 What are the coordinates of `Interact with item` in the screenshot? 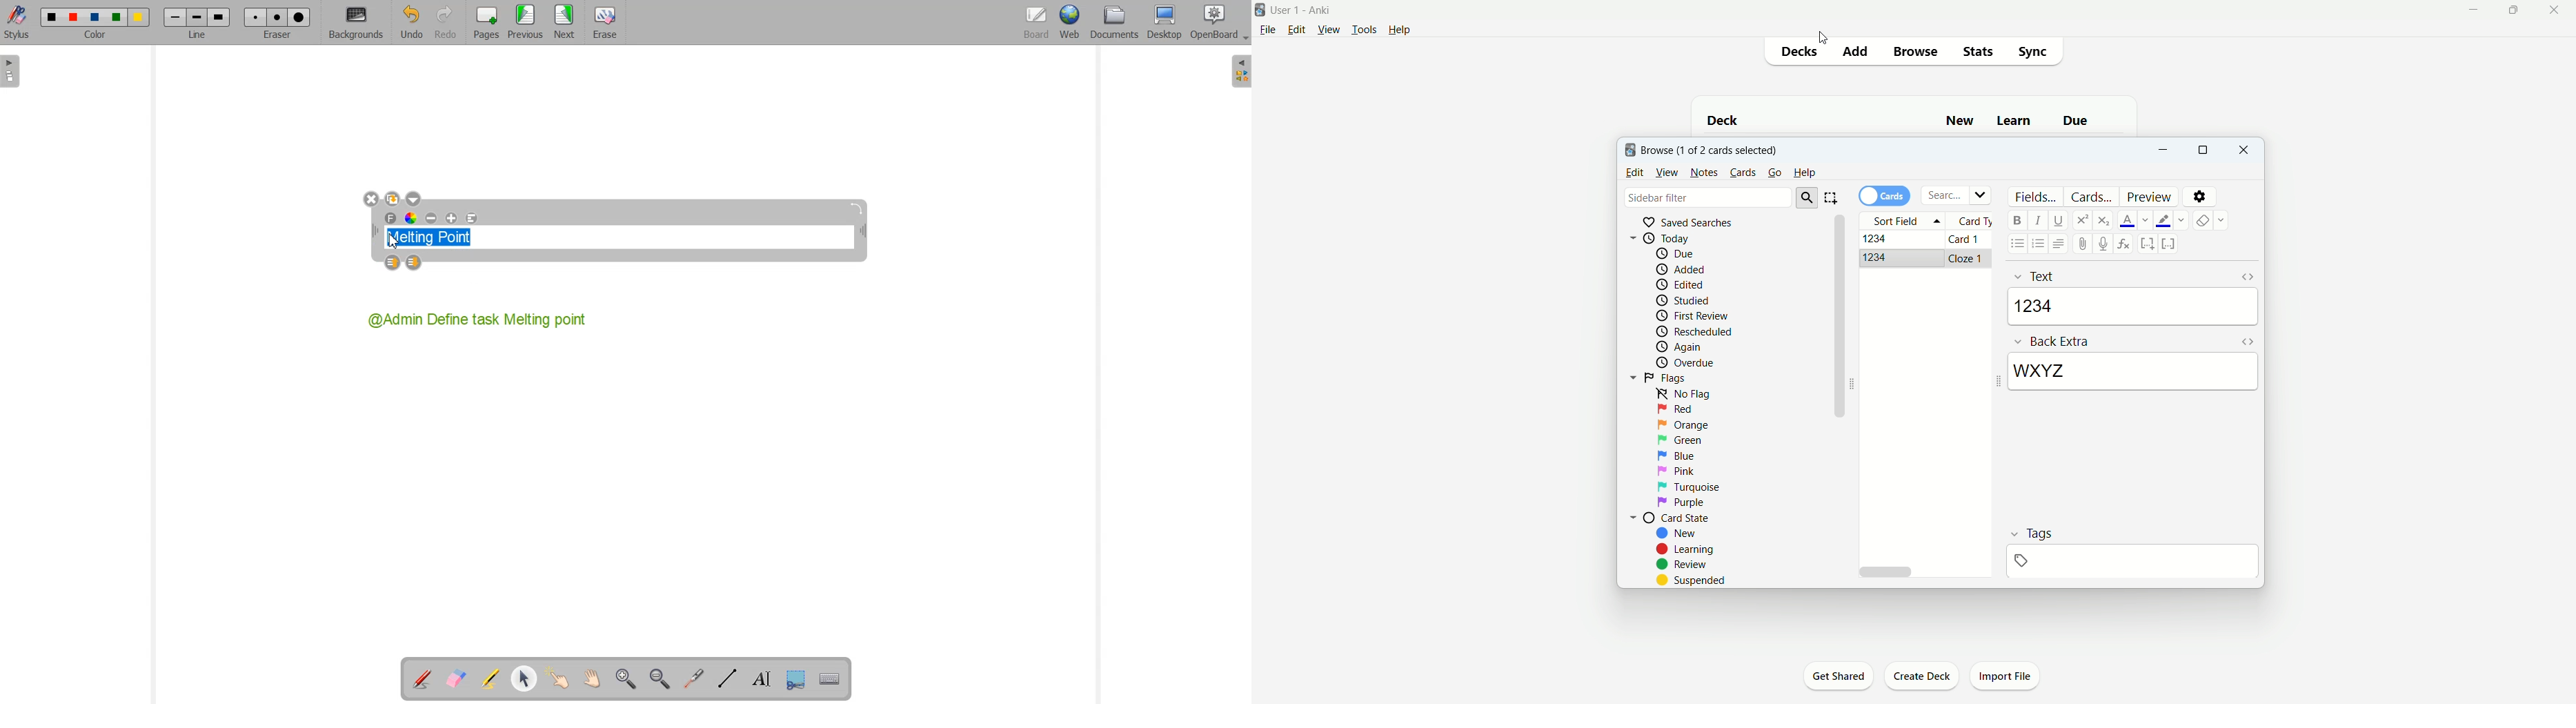 It's located at (557, 679).